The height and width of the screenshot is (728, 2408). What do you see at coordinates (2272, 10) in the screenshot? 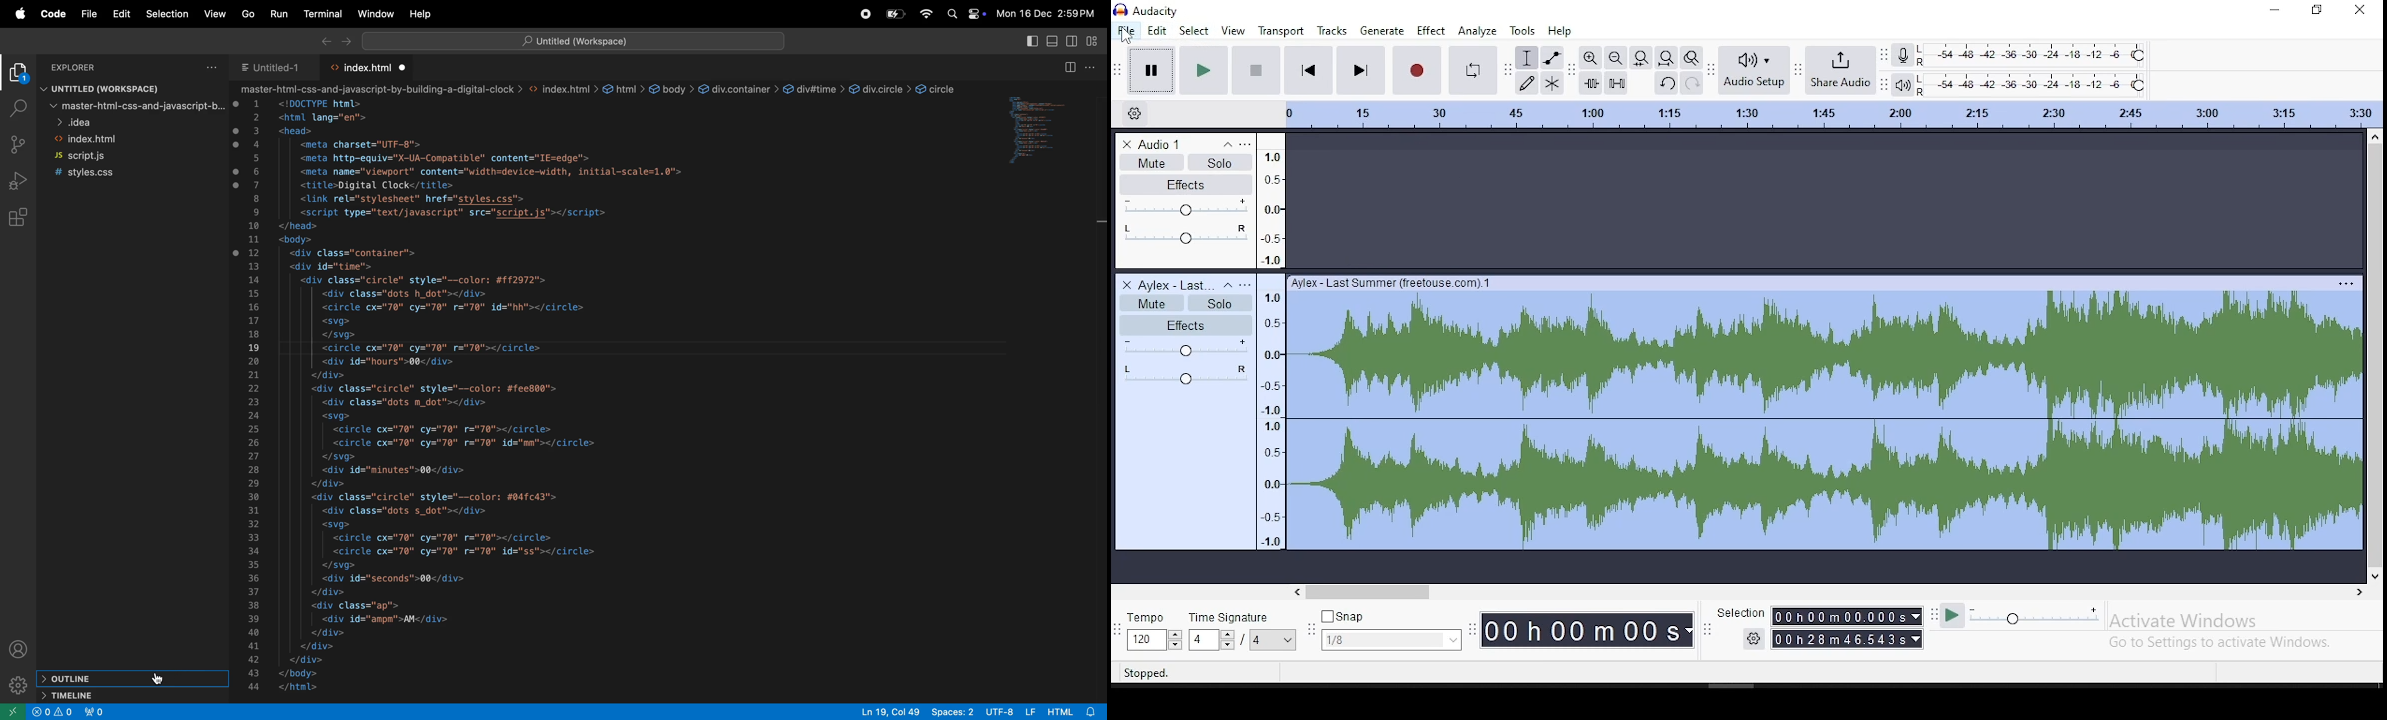
I see `minimize` at bounding box center [2272, 10].